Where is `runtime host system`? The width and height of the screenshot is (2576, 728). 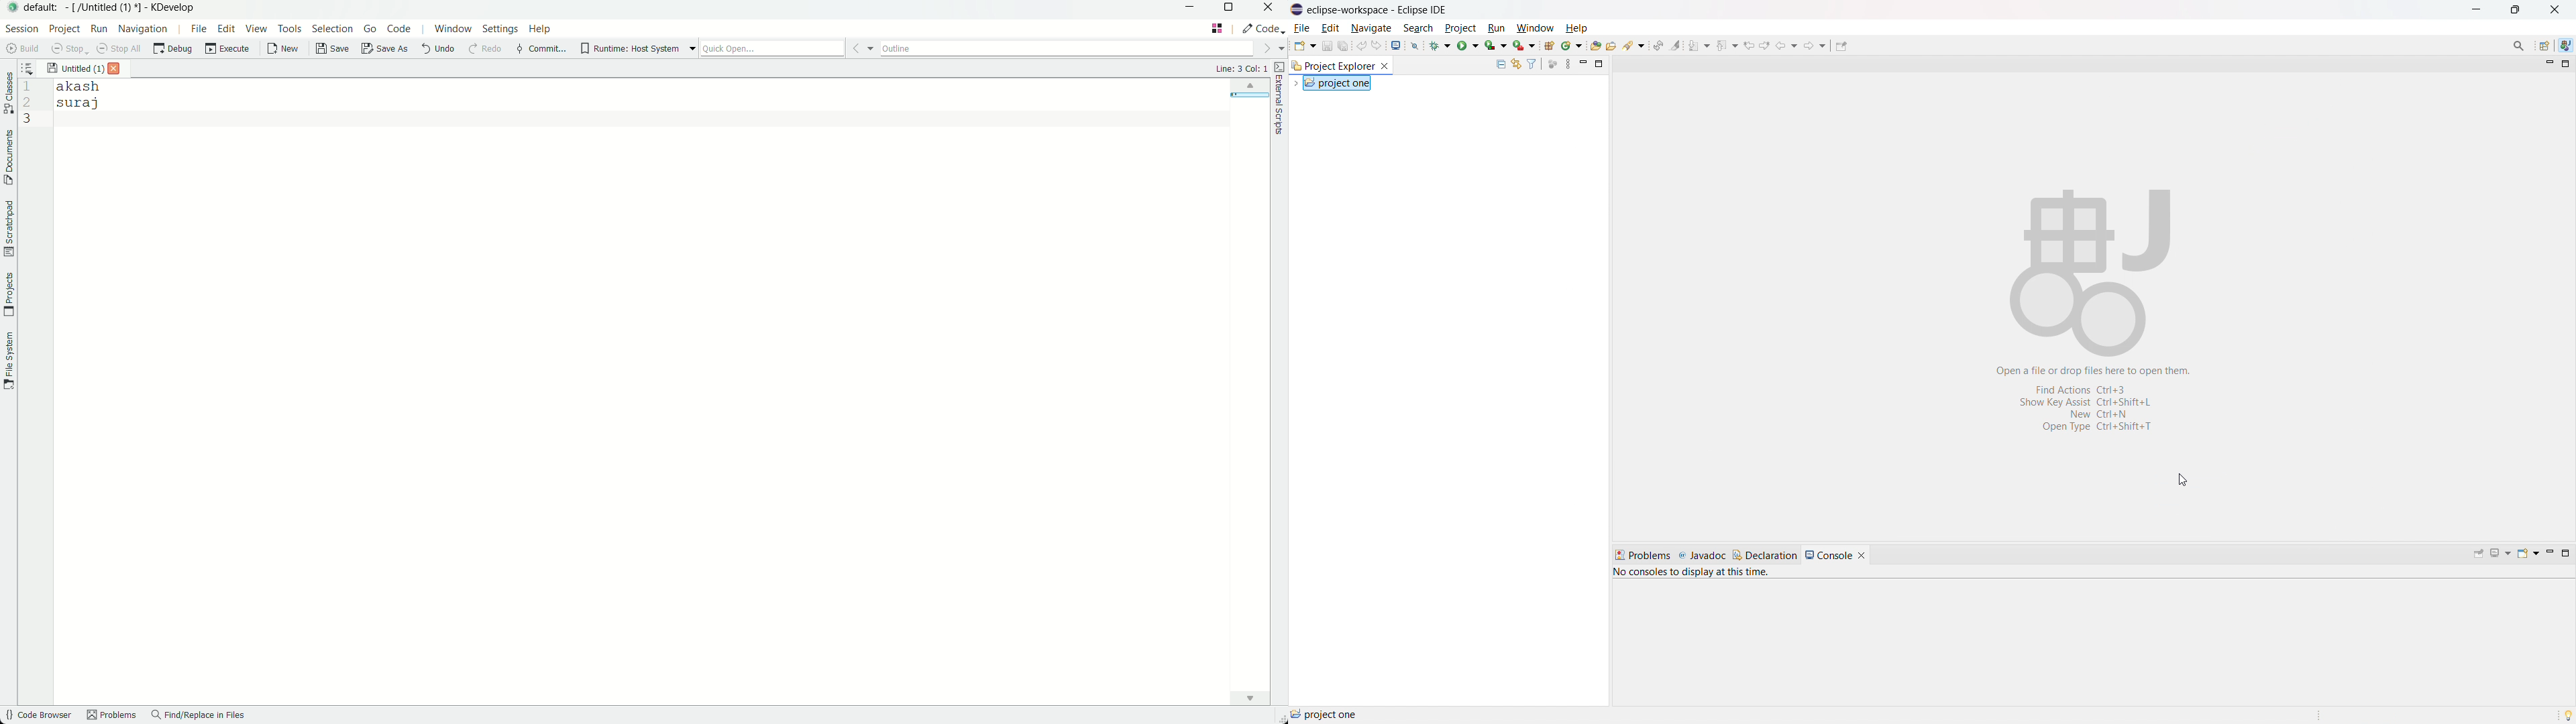
runtime host system is located at coordinates (639, 48).